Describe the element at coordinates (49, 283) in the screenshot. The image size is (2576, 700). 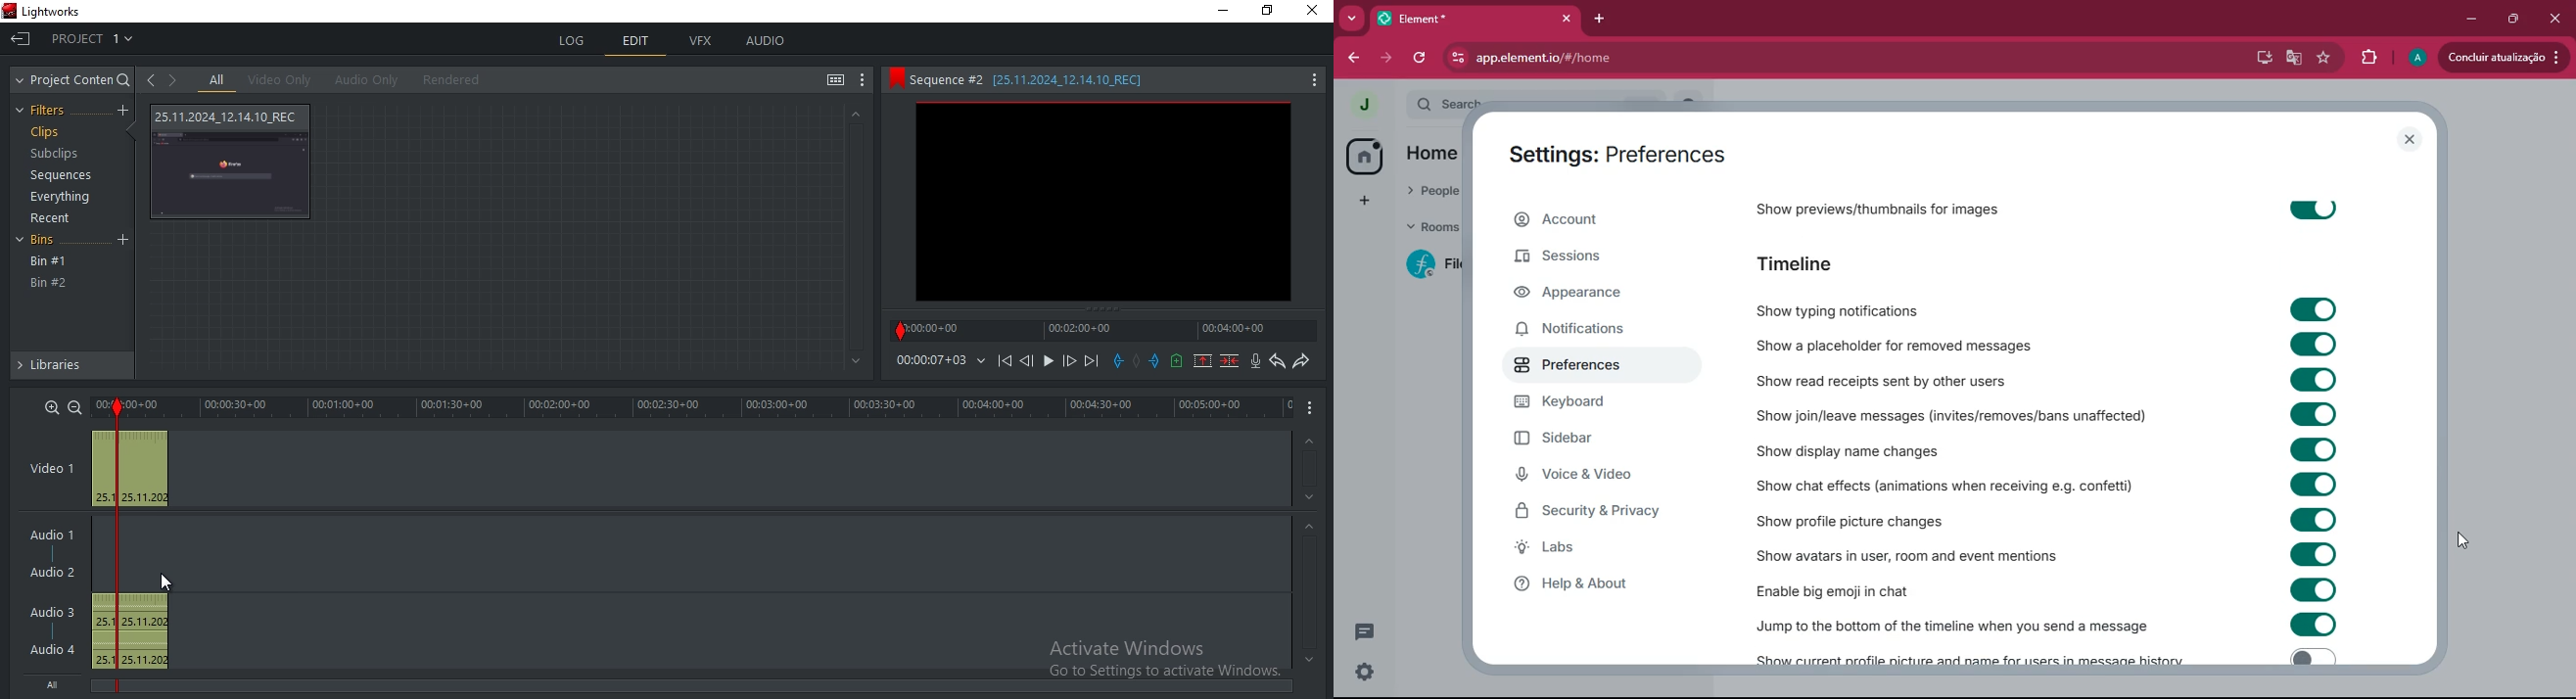
I see `bin #2` at that location.